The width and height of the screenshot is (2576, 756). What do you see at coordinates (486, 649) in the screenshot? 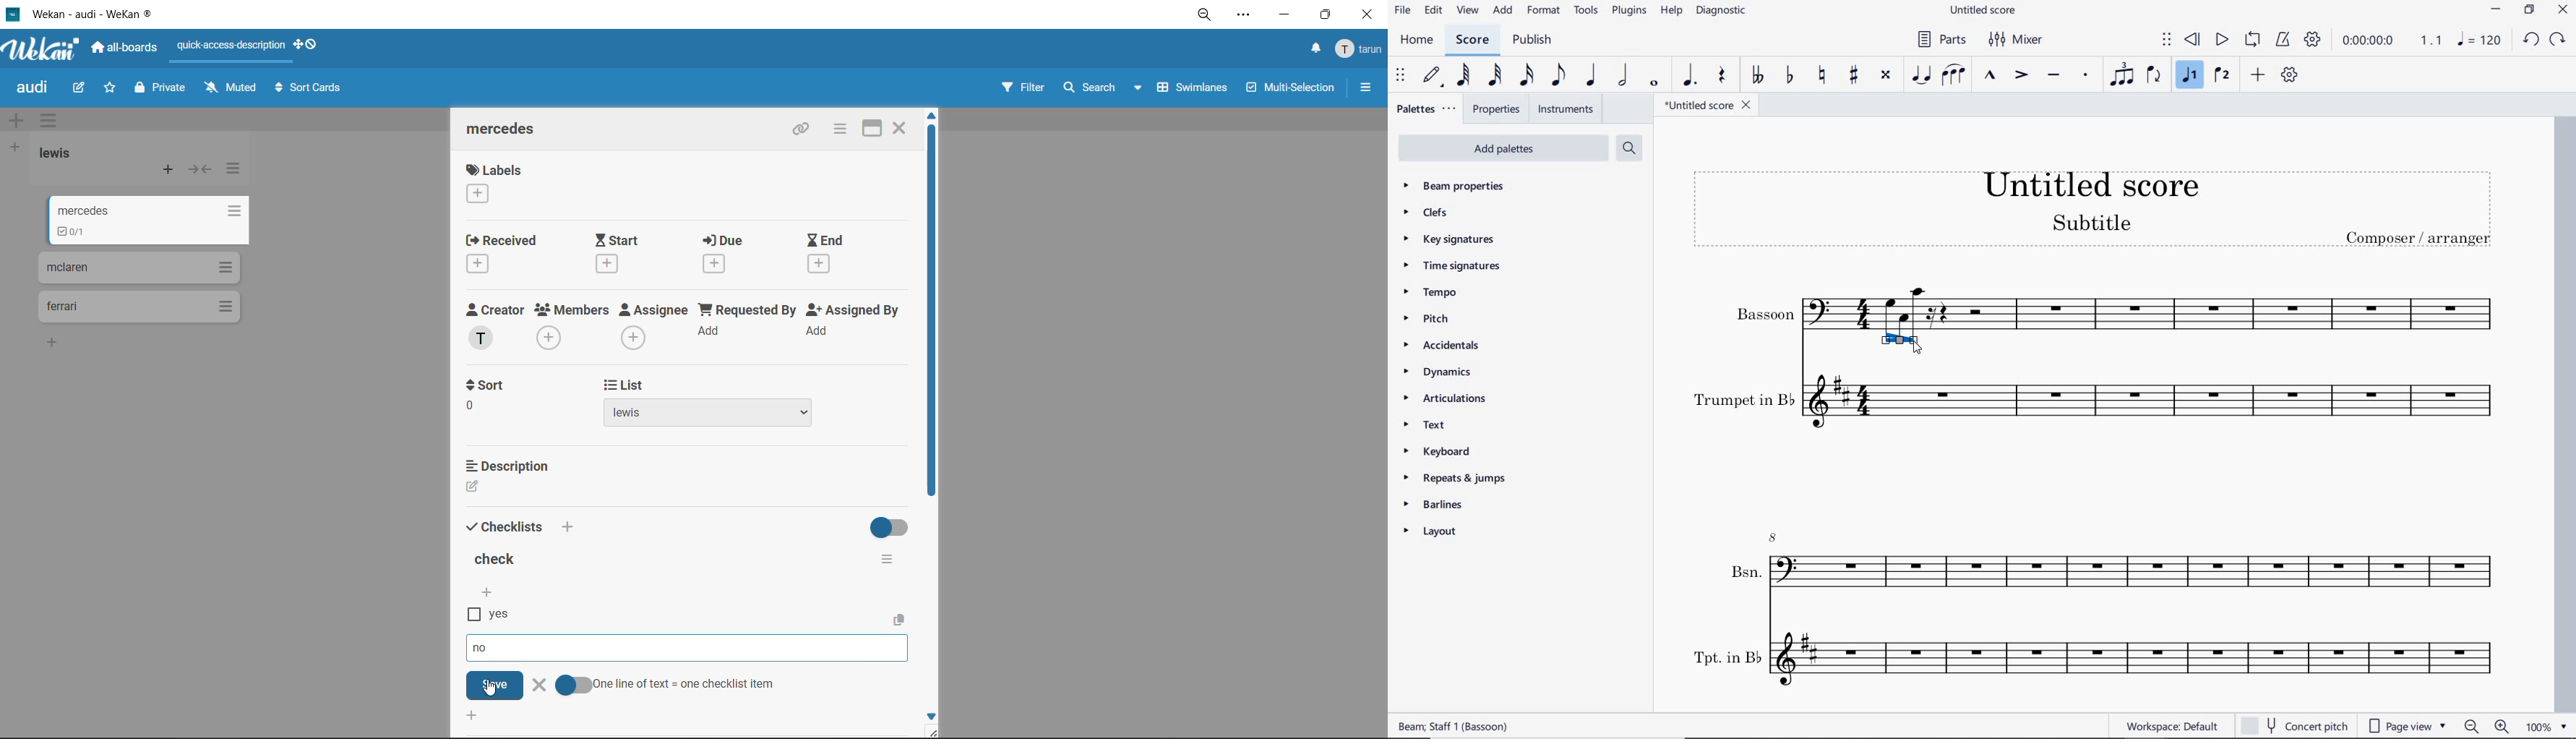
I see `checklist option` at bounding box center [486, 649].